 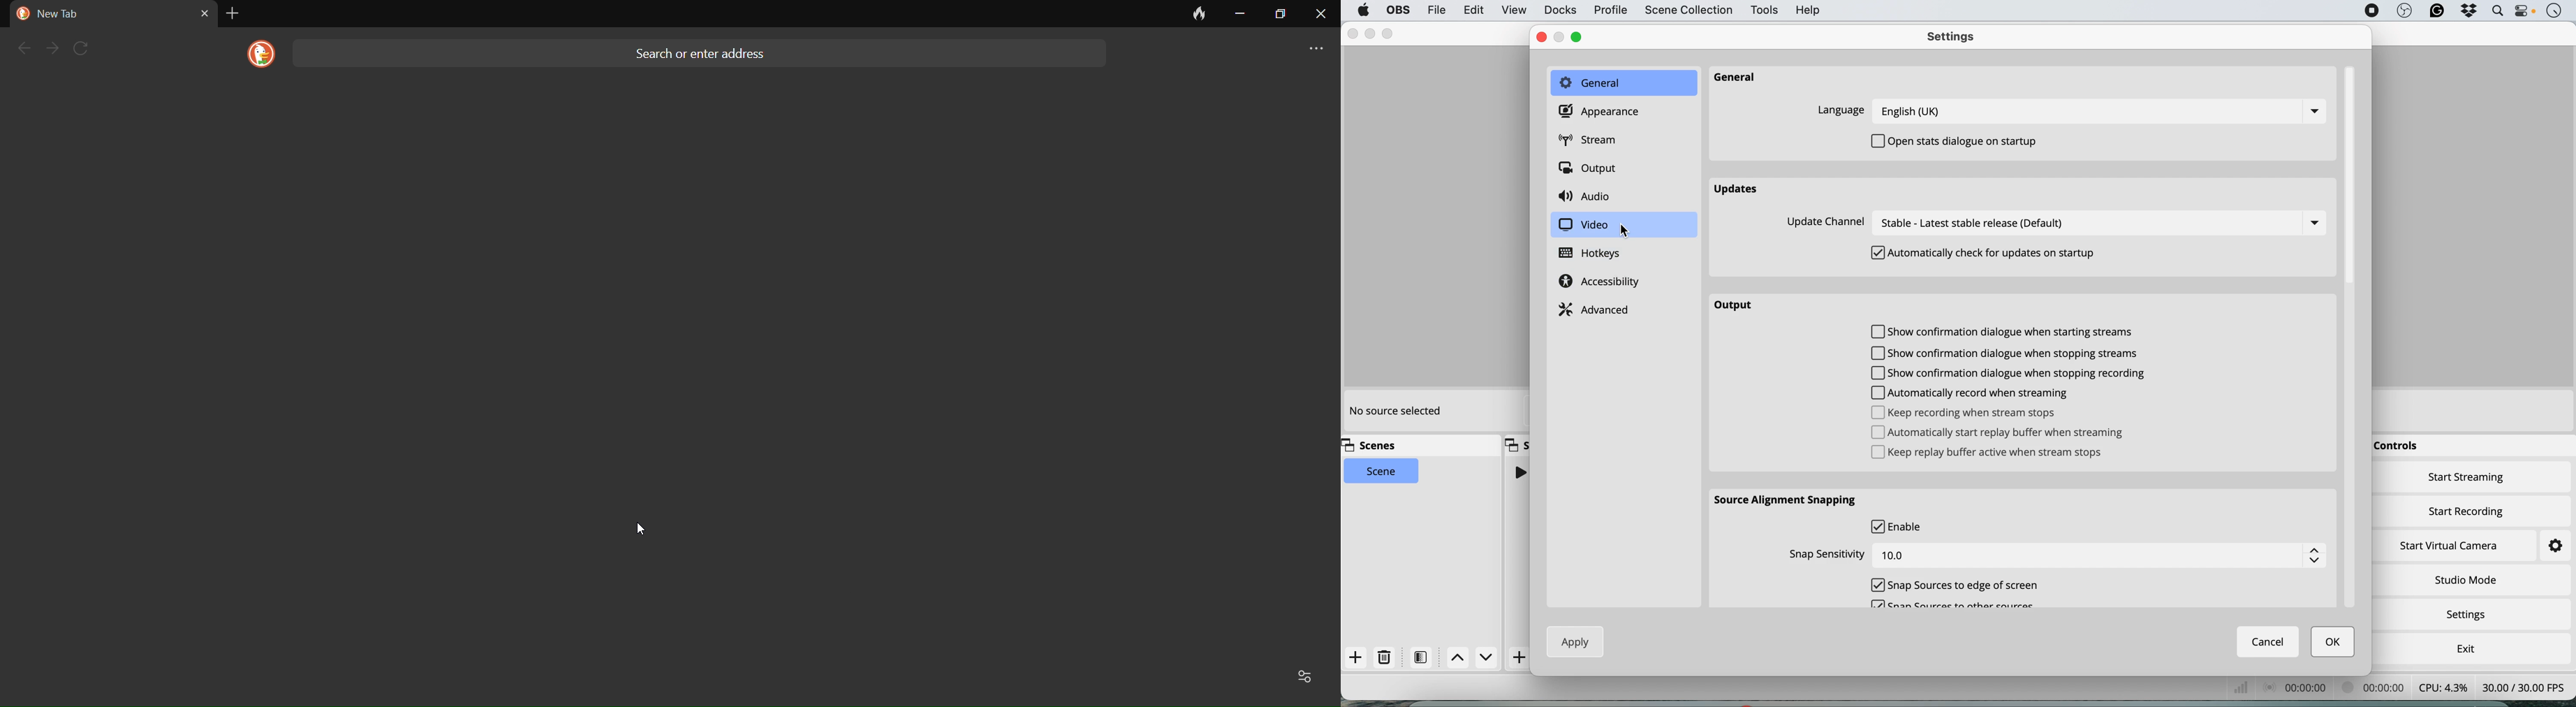 What do you see at coordinates (1961, 141) in the screenshot?
I see `open stats dialogue on openup` at bounding box center [1961, 141].